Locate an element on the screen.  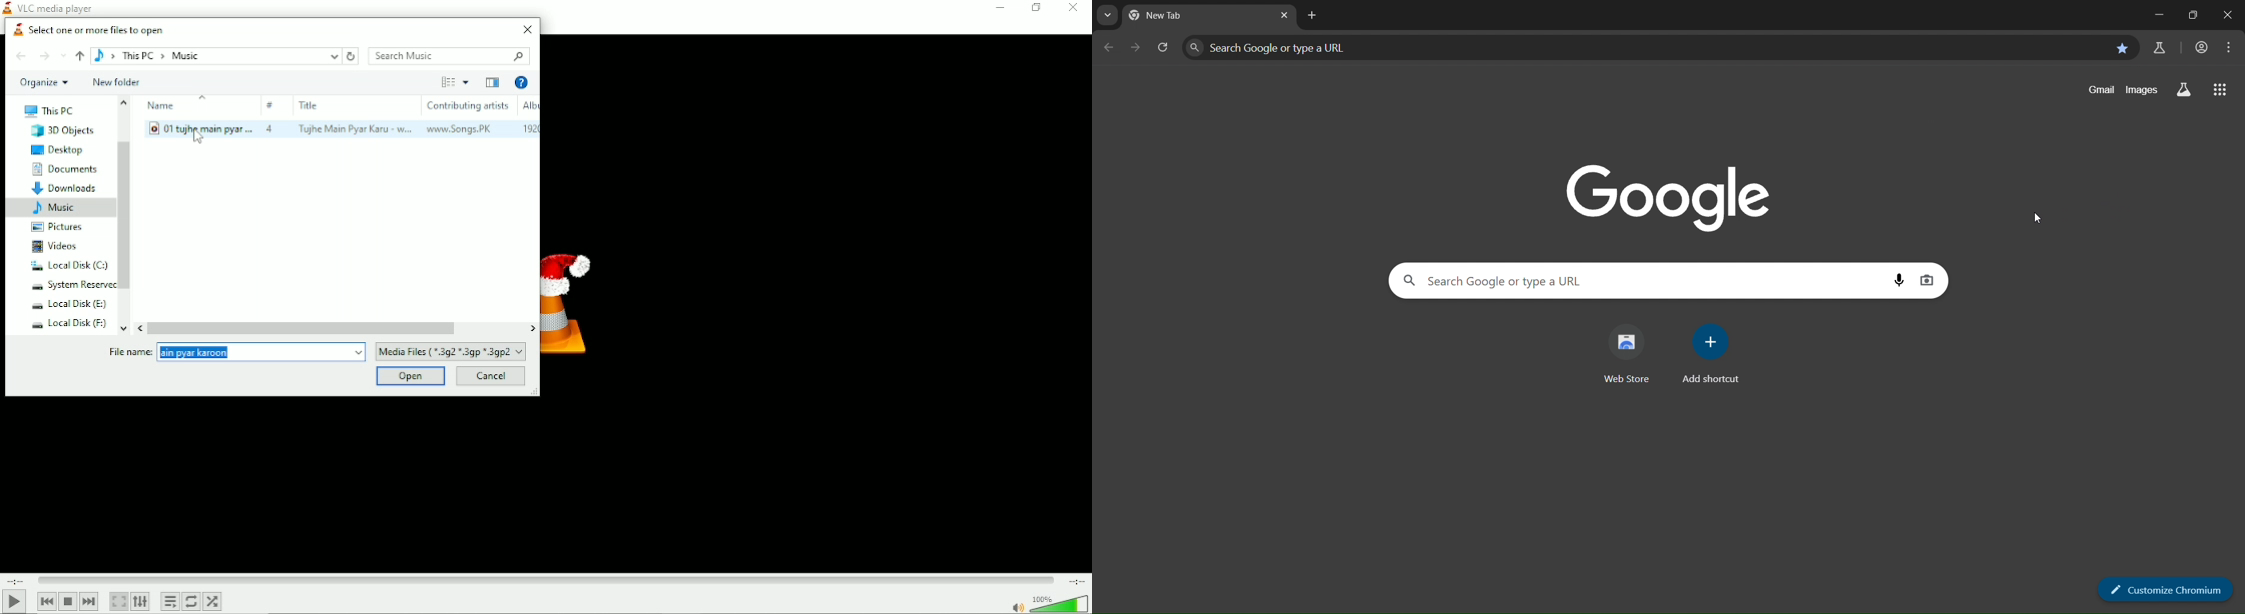
google apps is located at coordinates (2219, 92).